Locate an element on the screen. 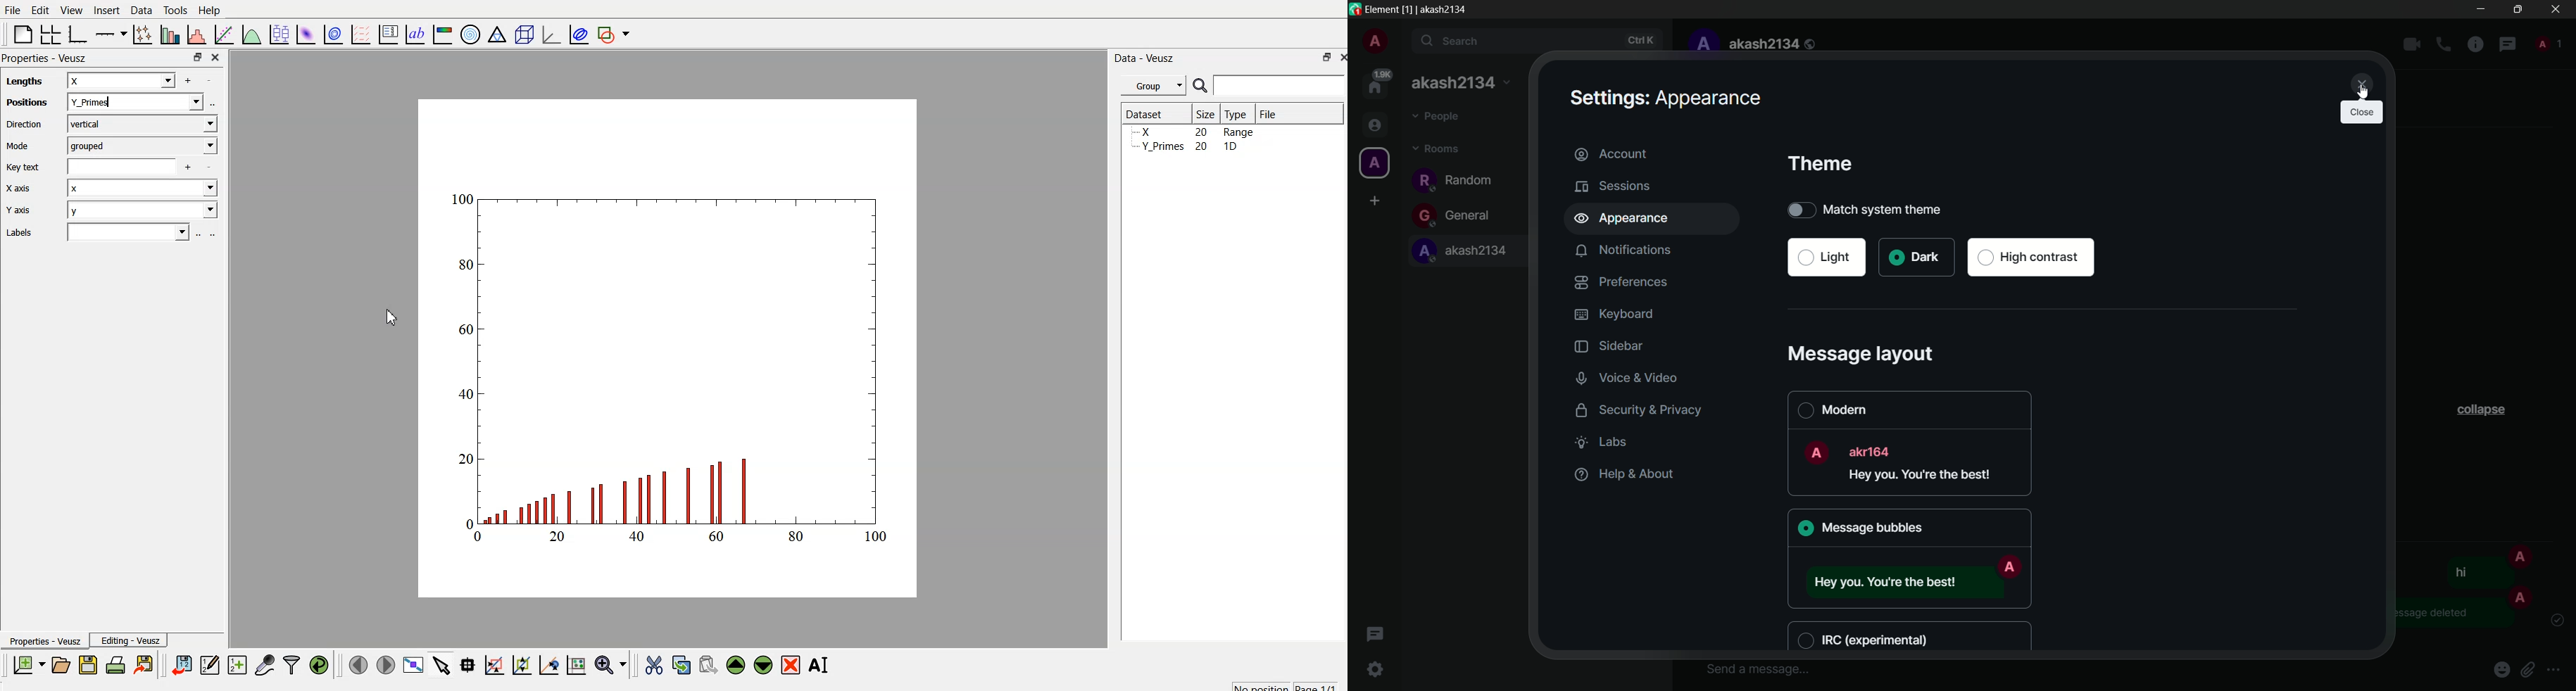 The height and width of the screenshot is (700, 2576). akash2134 is located at coordinates (1773, 44).